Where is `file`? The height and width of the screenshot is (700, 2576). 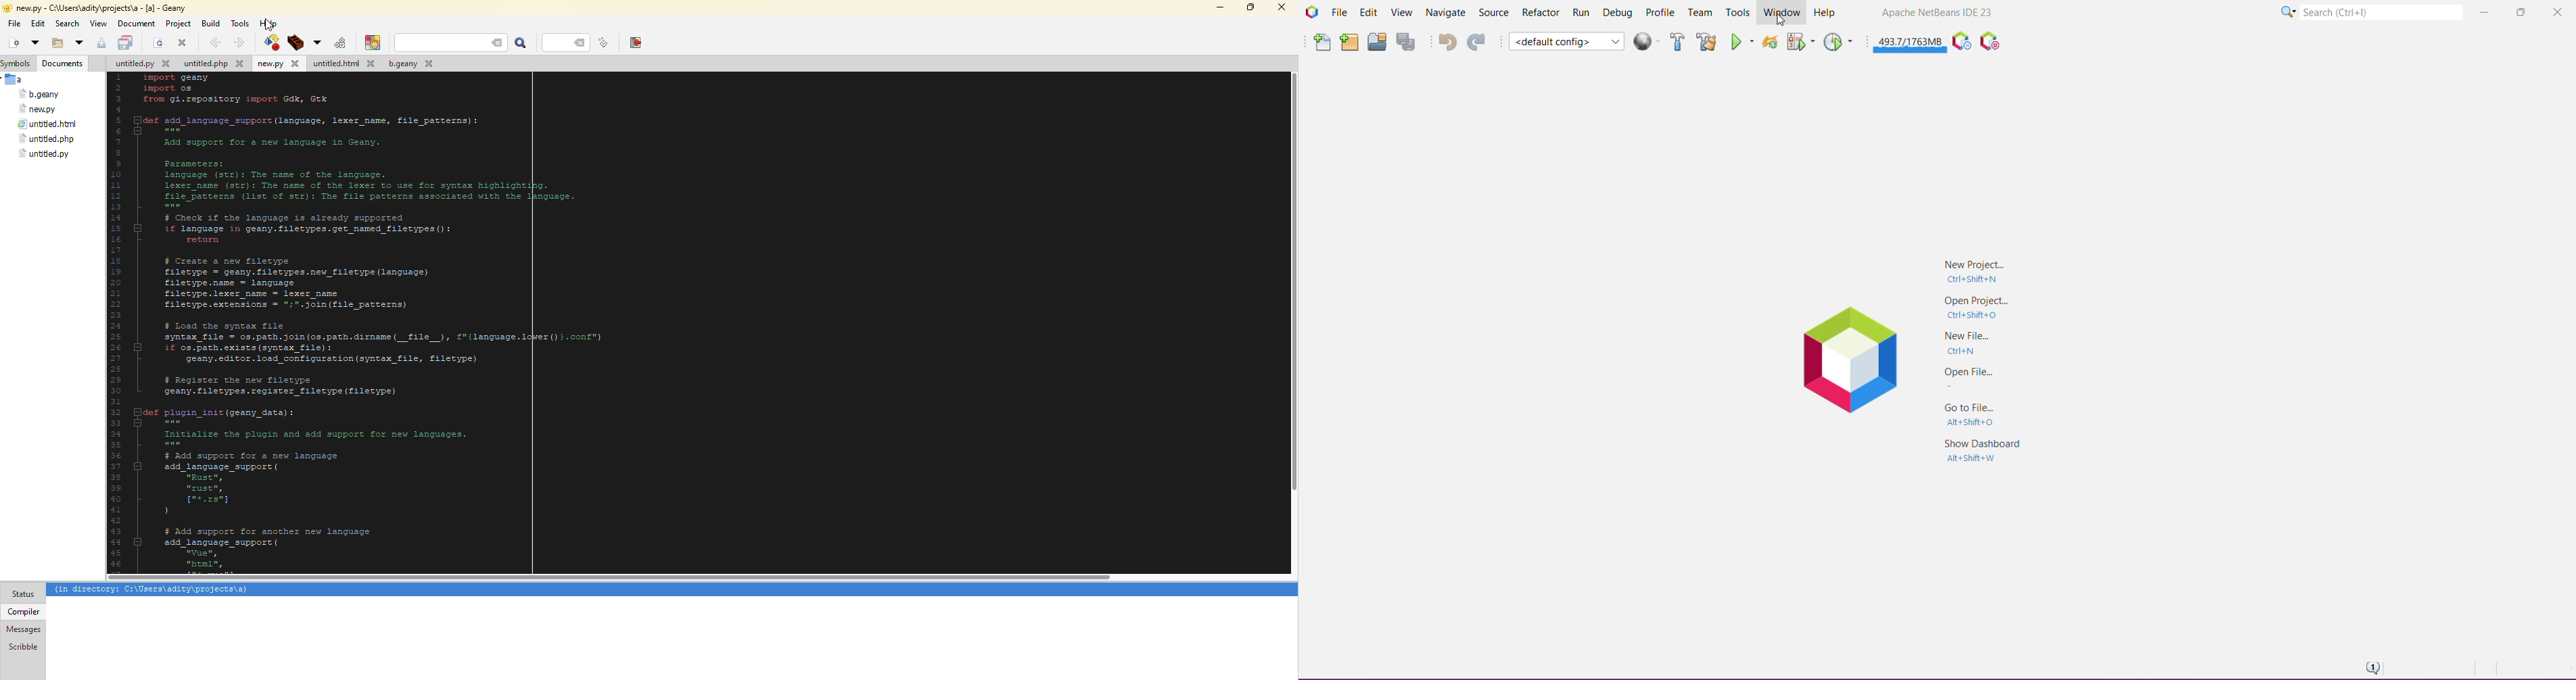 file is located at coordinates (44, 154).